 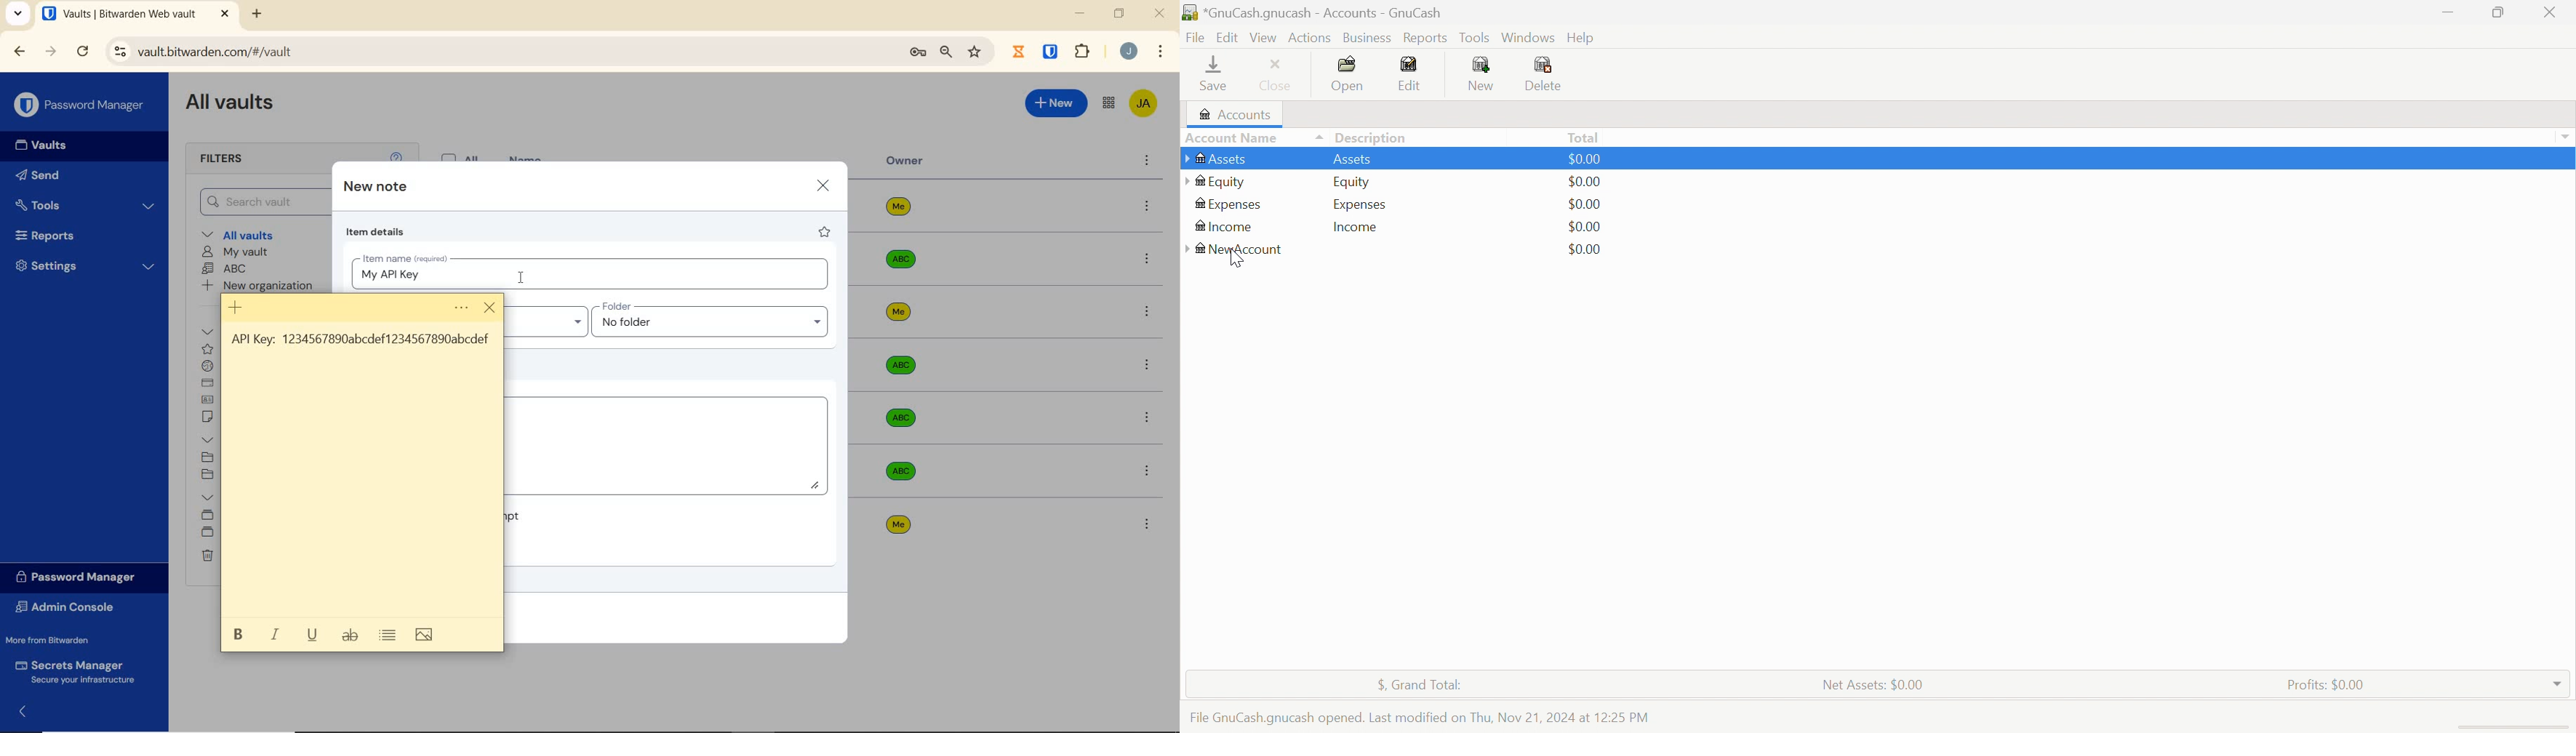 I want to click on Owner Name, so click(x=899, y=366).